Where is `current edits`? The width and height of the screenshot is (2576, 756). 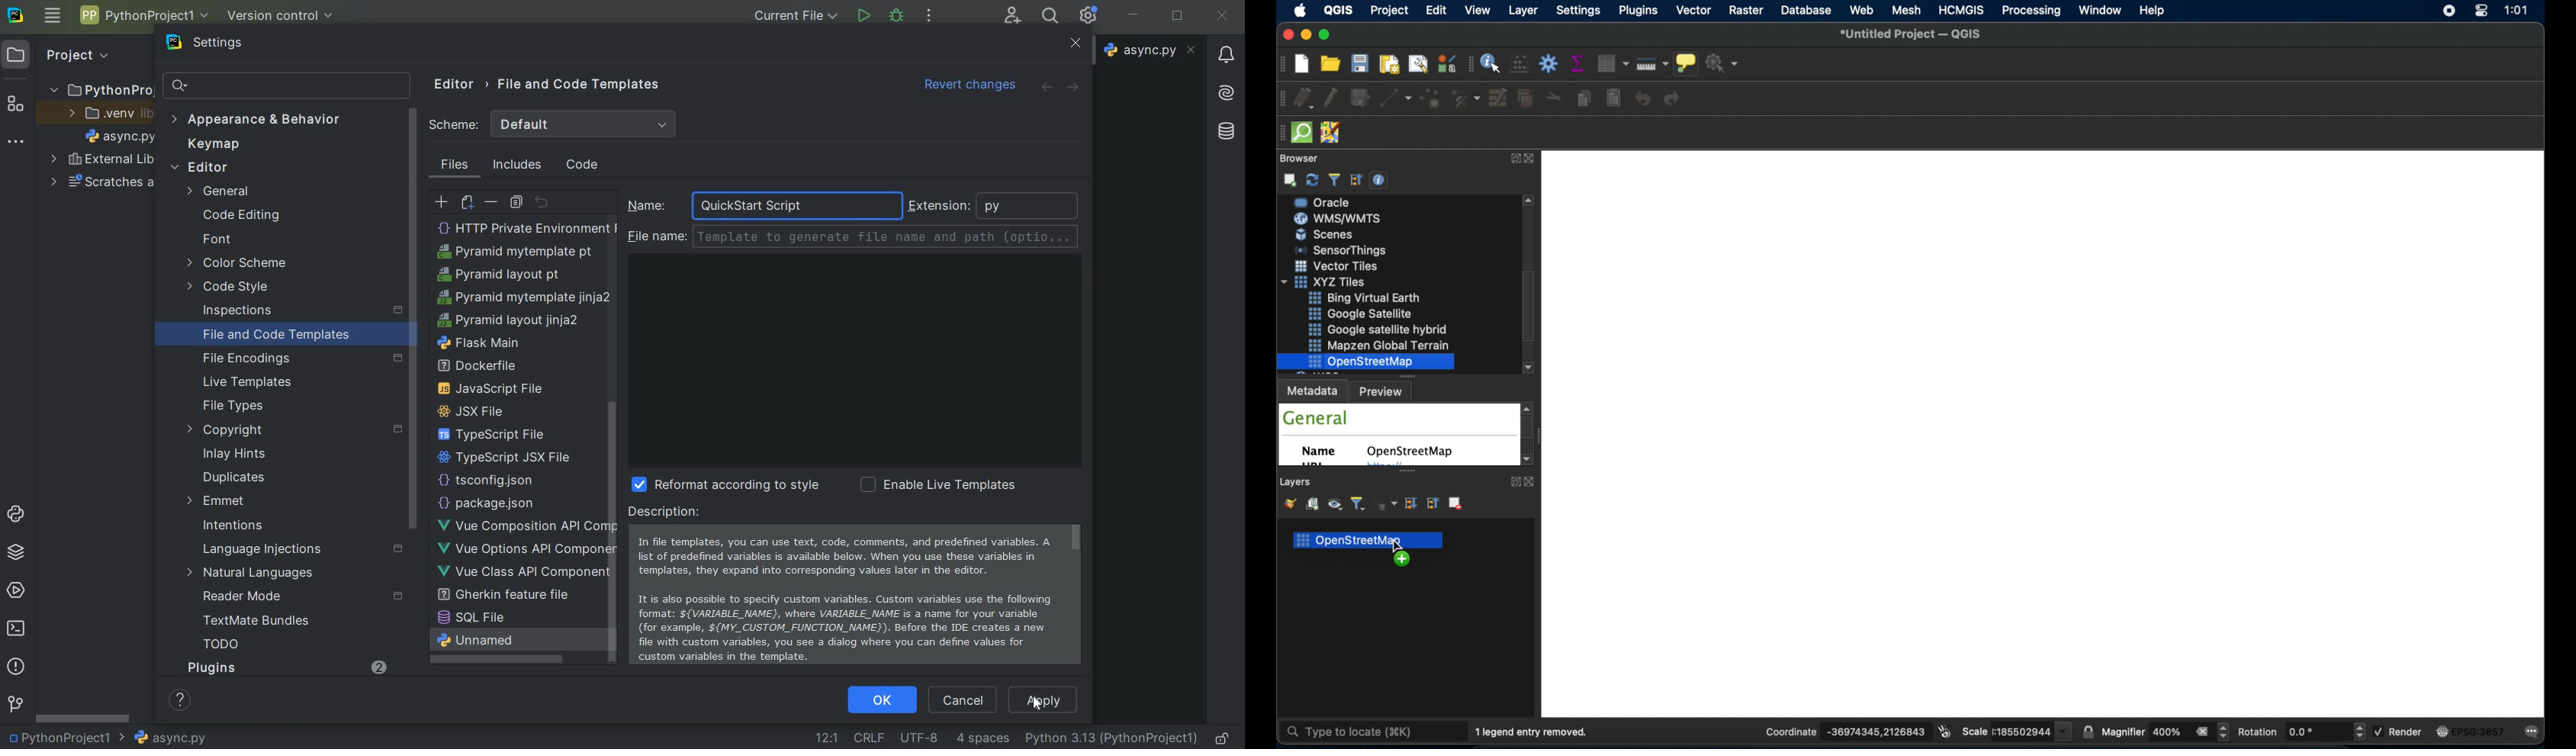 current edits is located at coordinates (1303, 98).